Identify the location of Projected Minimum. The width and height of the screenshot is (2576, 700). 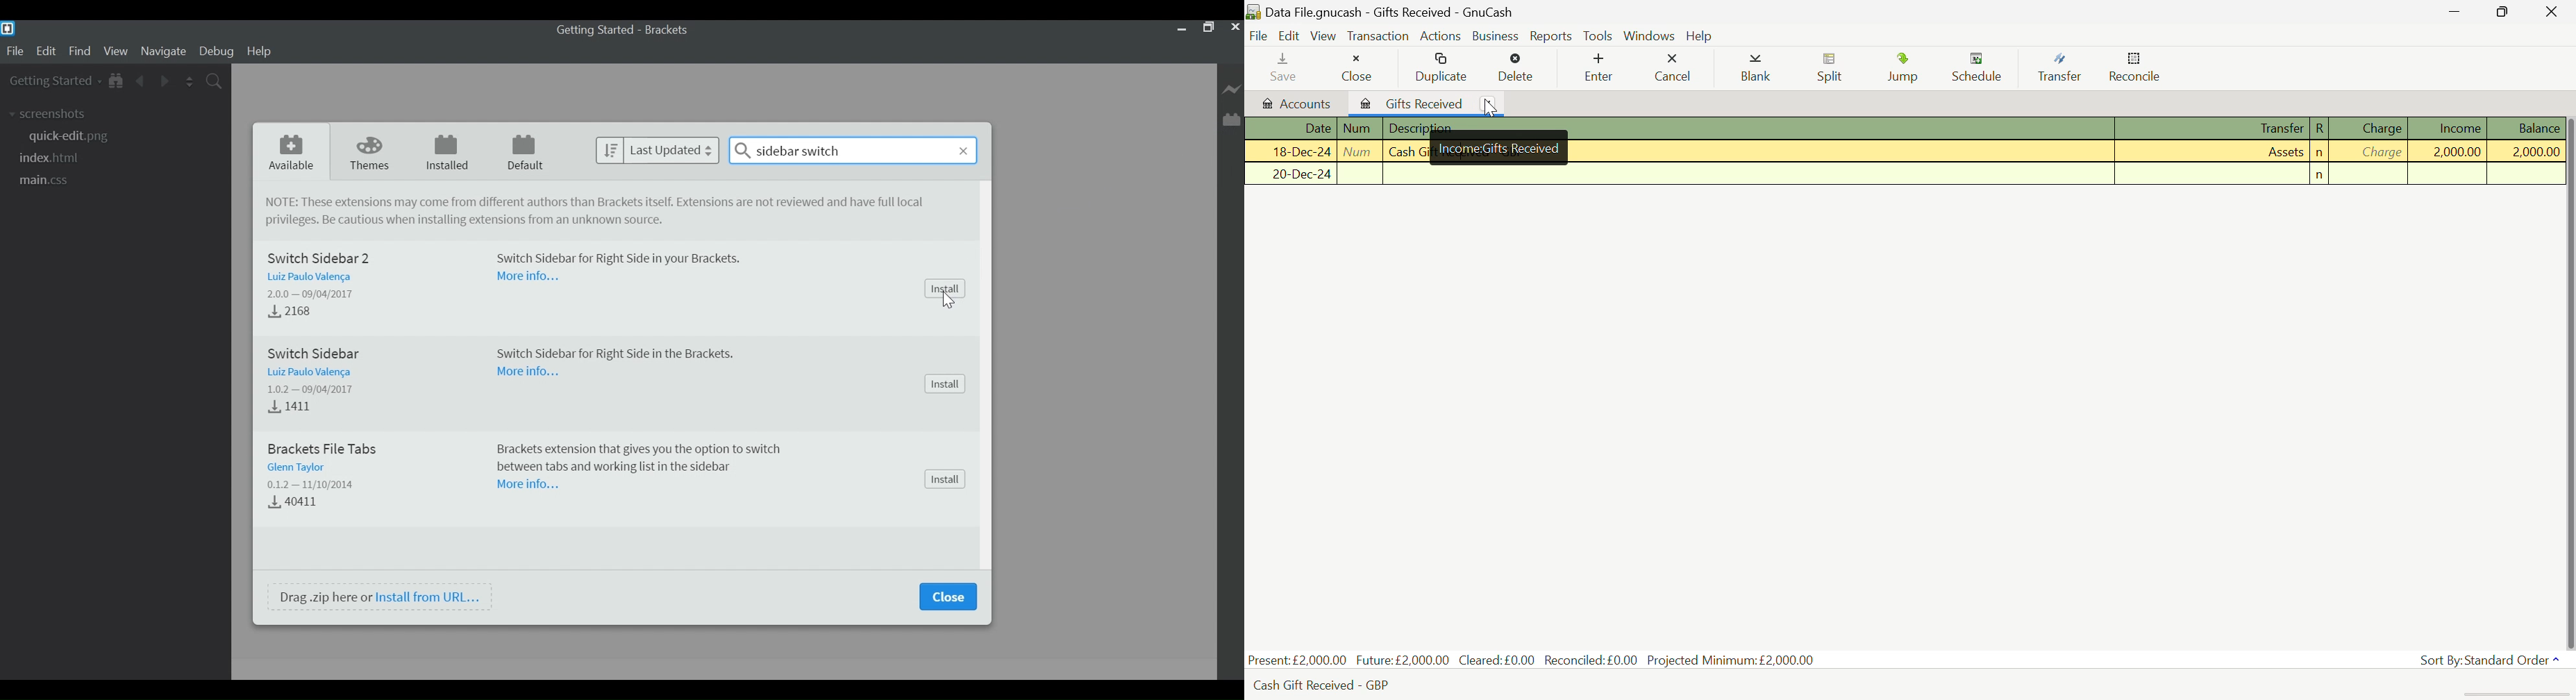
(1734, 658).